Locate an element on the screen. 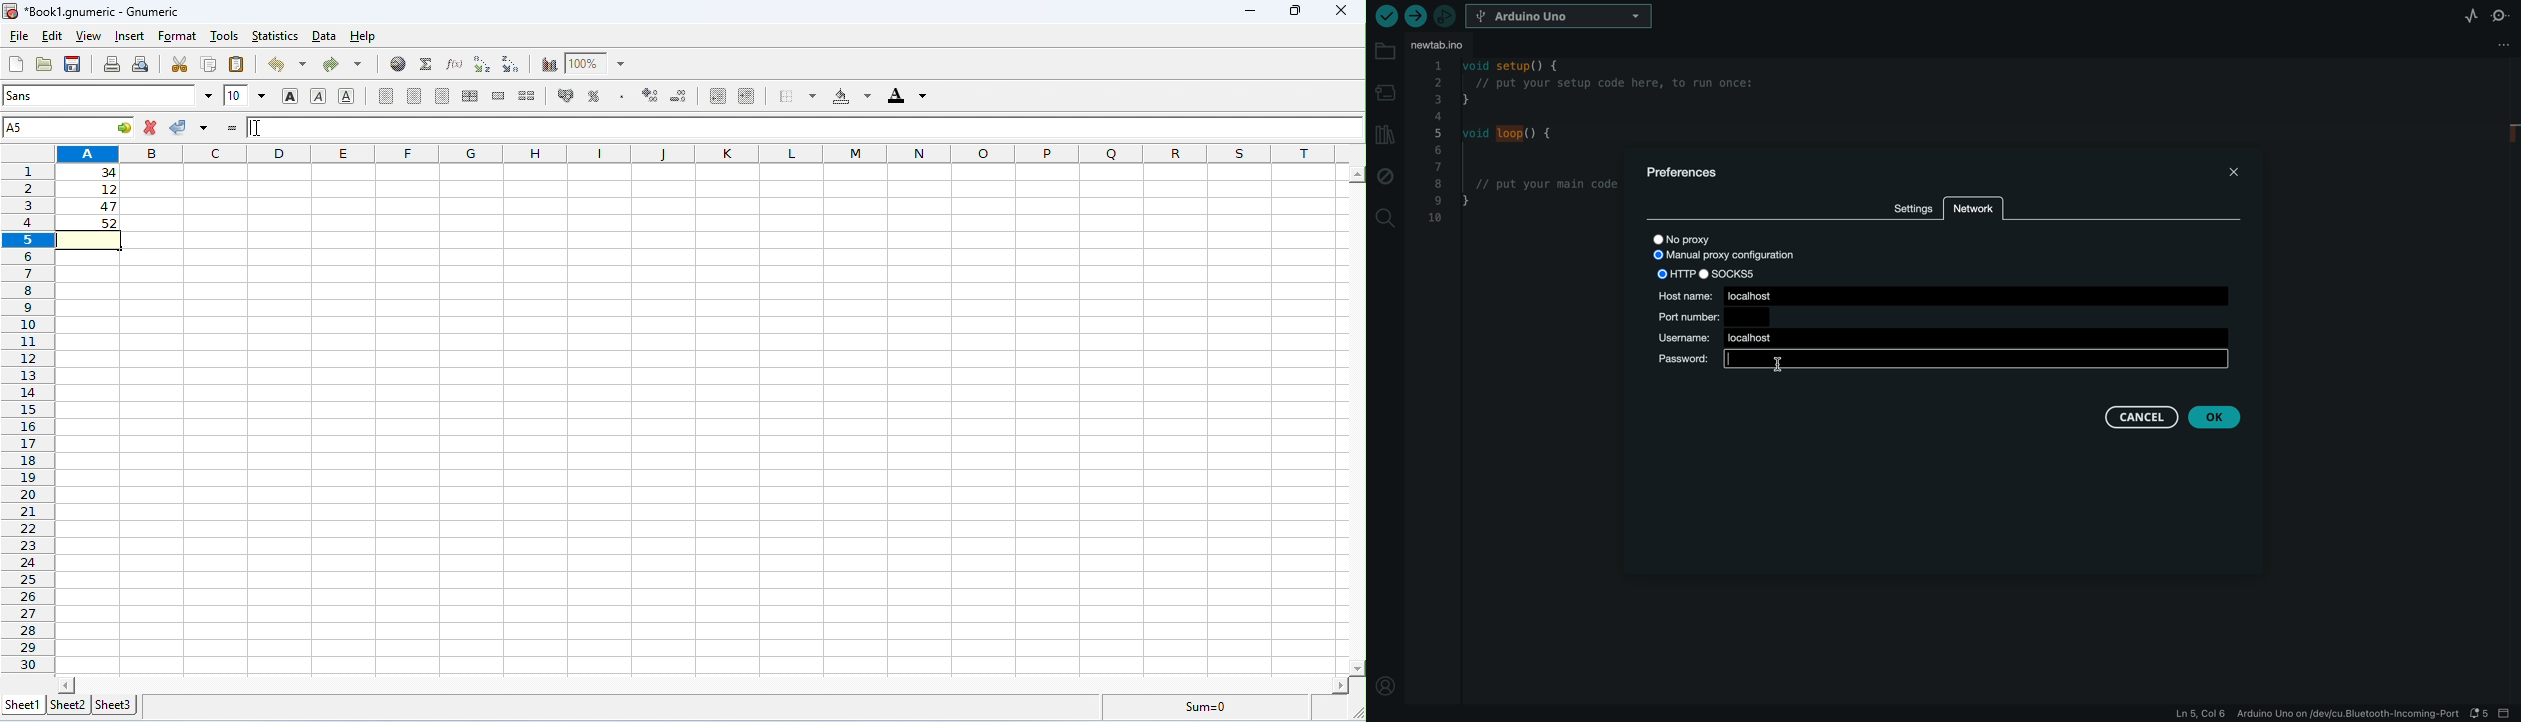 This screenshot has height=728, width=2548. color change in accept is located at coordinates (188, 127).